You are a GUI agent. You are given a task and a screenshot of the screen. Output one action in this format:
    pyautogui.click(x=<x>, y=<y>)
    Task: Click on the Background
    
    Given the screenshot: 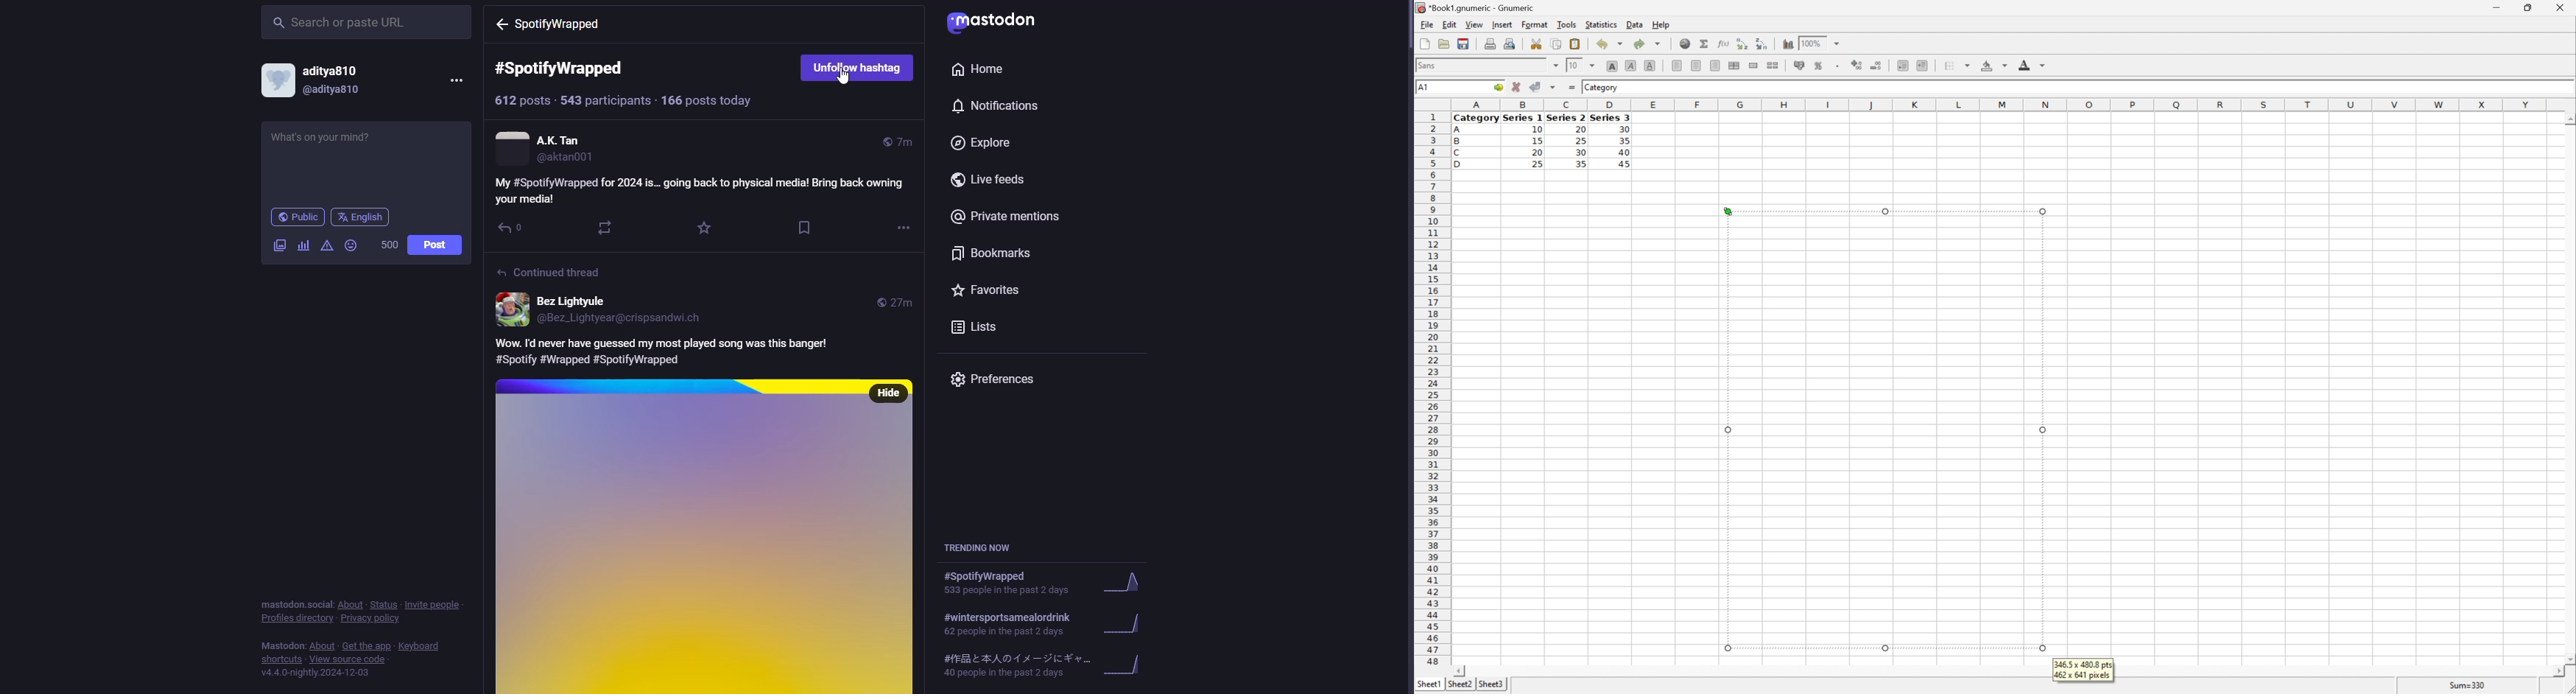 What is the action you would take?
    pyautogui.click(x=1993, y=64)
    